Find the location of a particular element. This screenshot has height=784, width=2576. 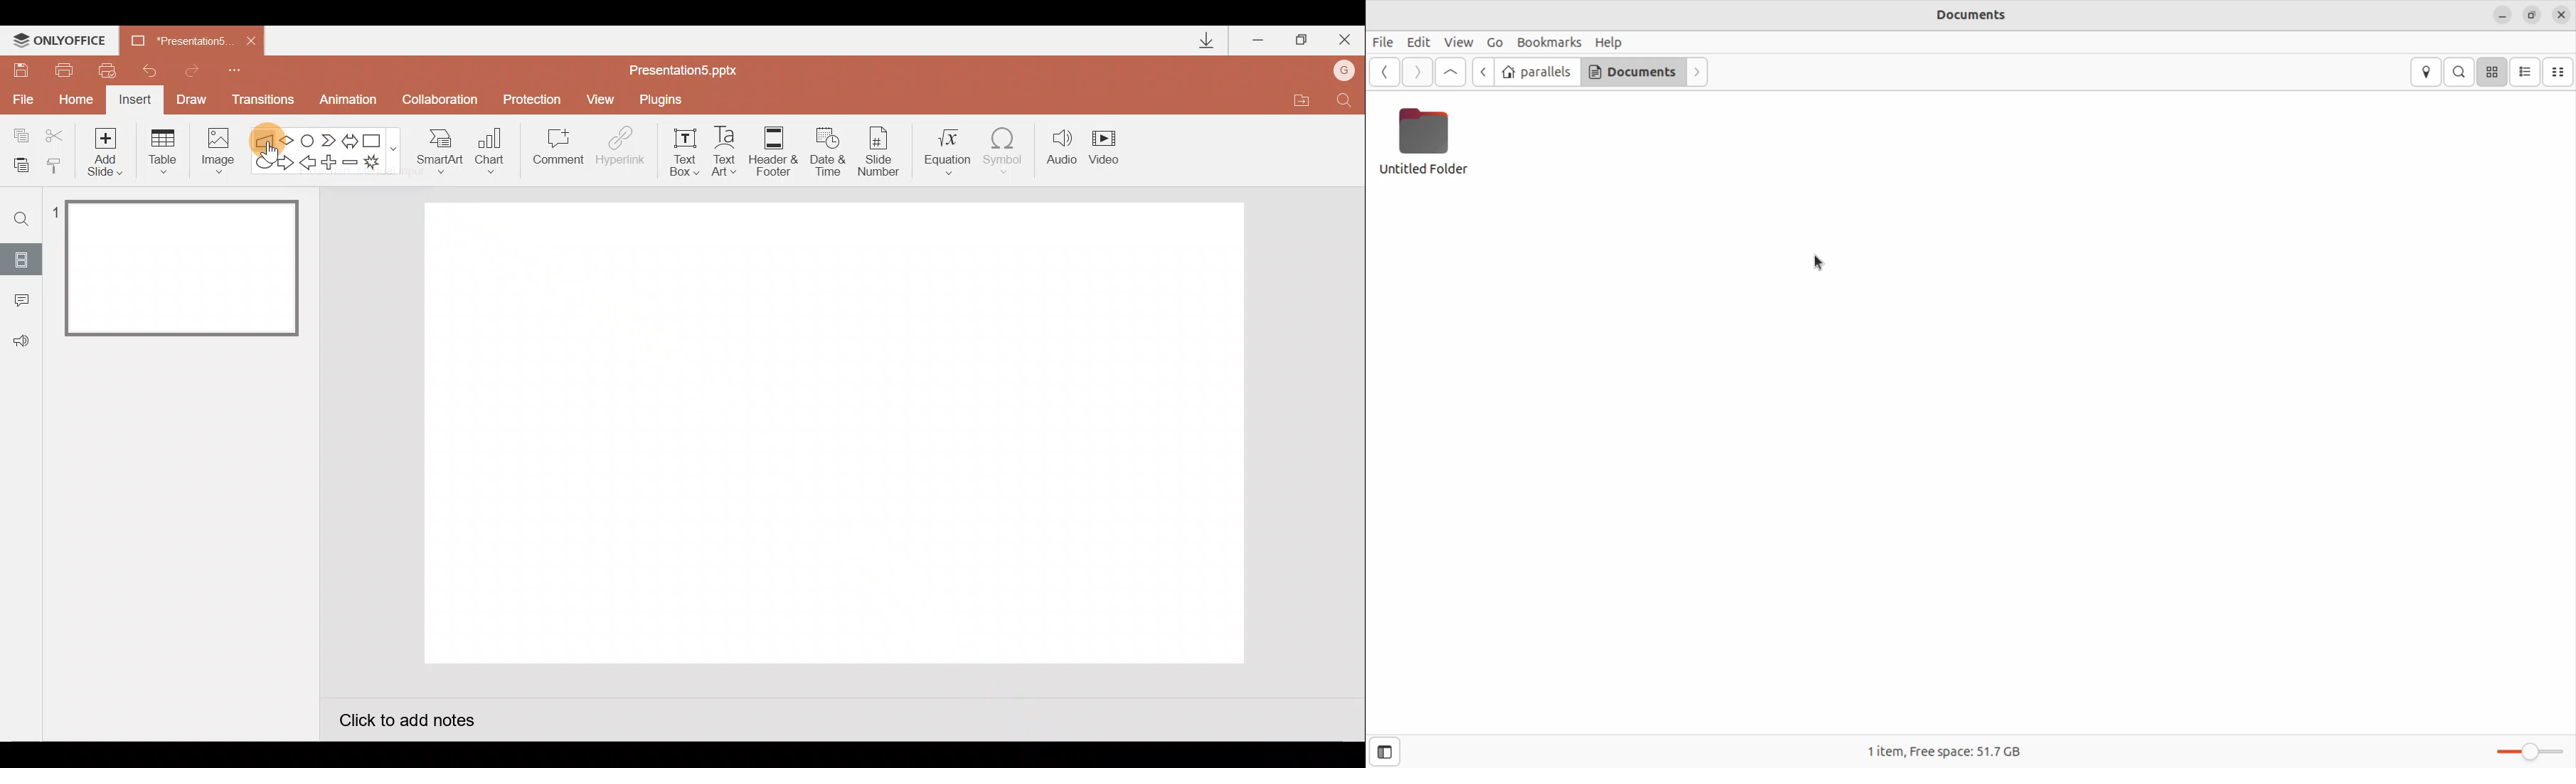

File is located at coordinates (20, 96).